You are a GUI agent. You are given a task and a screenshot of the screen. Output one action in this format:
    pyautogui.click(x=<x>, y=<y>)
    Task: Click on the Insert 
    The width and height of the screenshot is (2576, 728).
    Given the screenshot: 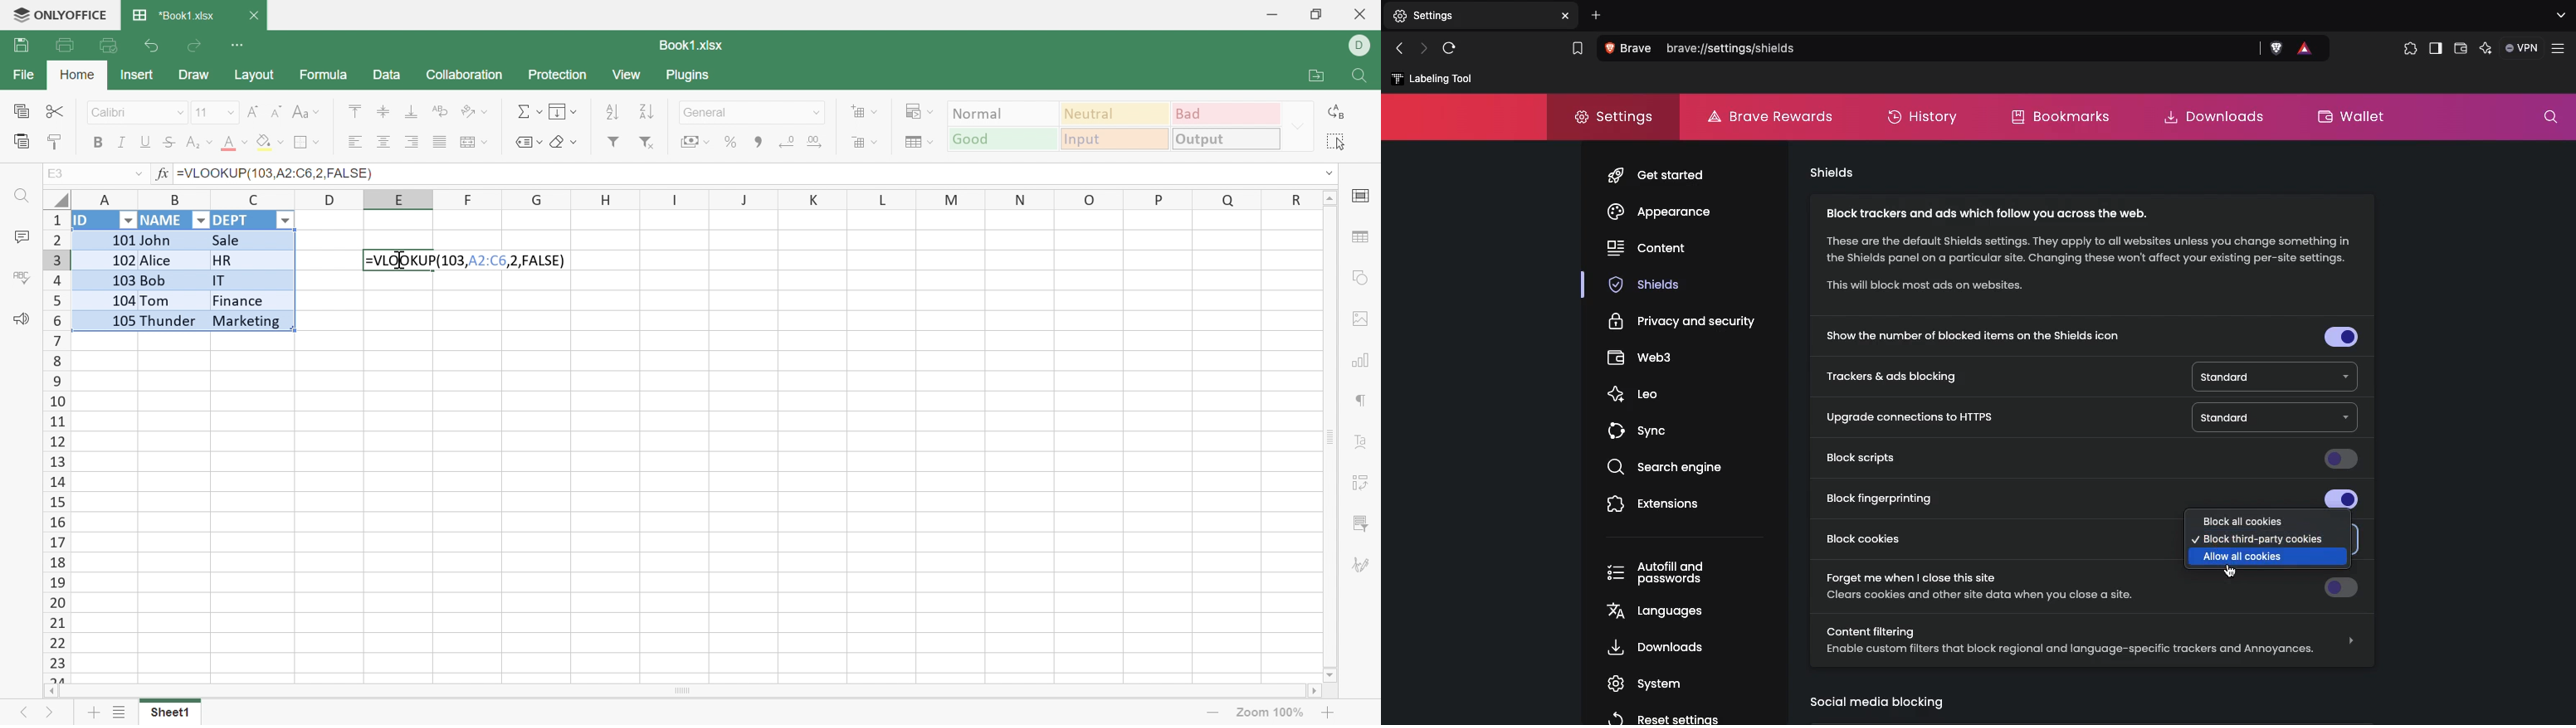 What is the action you would take?
    pyautogui.click(x=866, y=112)
    